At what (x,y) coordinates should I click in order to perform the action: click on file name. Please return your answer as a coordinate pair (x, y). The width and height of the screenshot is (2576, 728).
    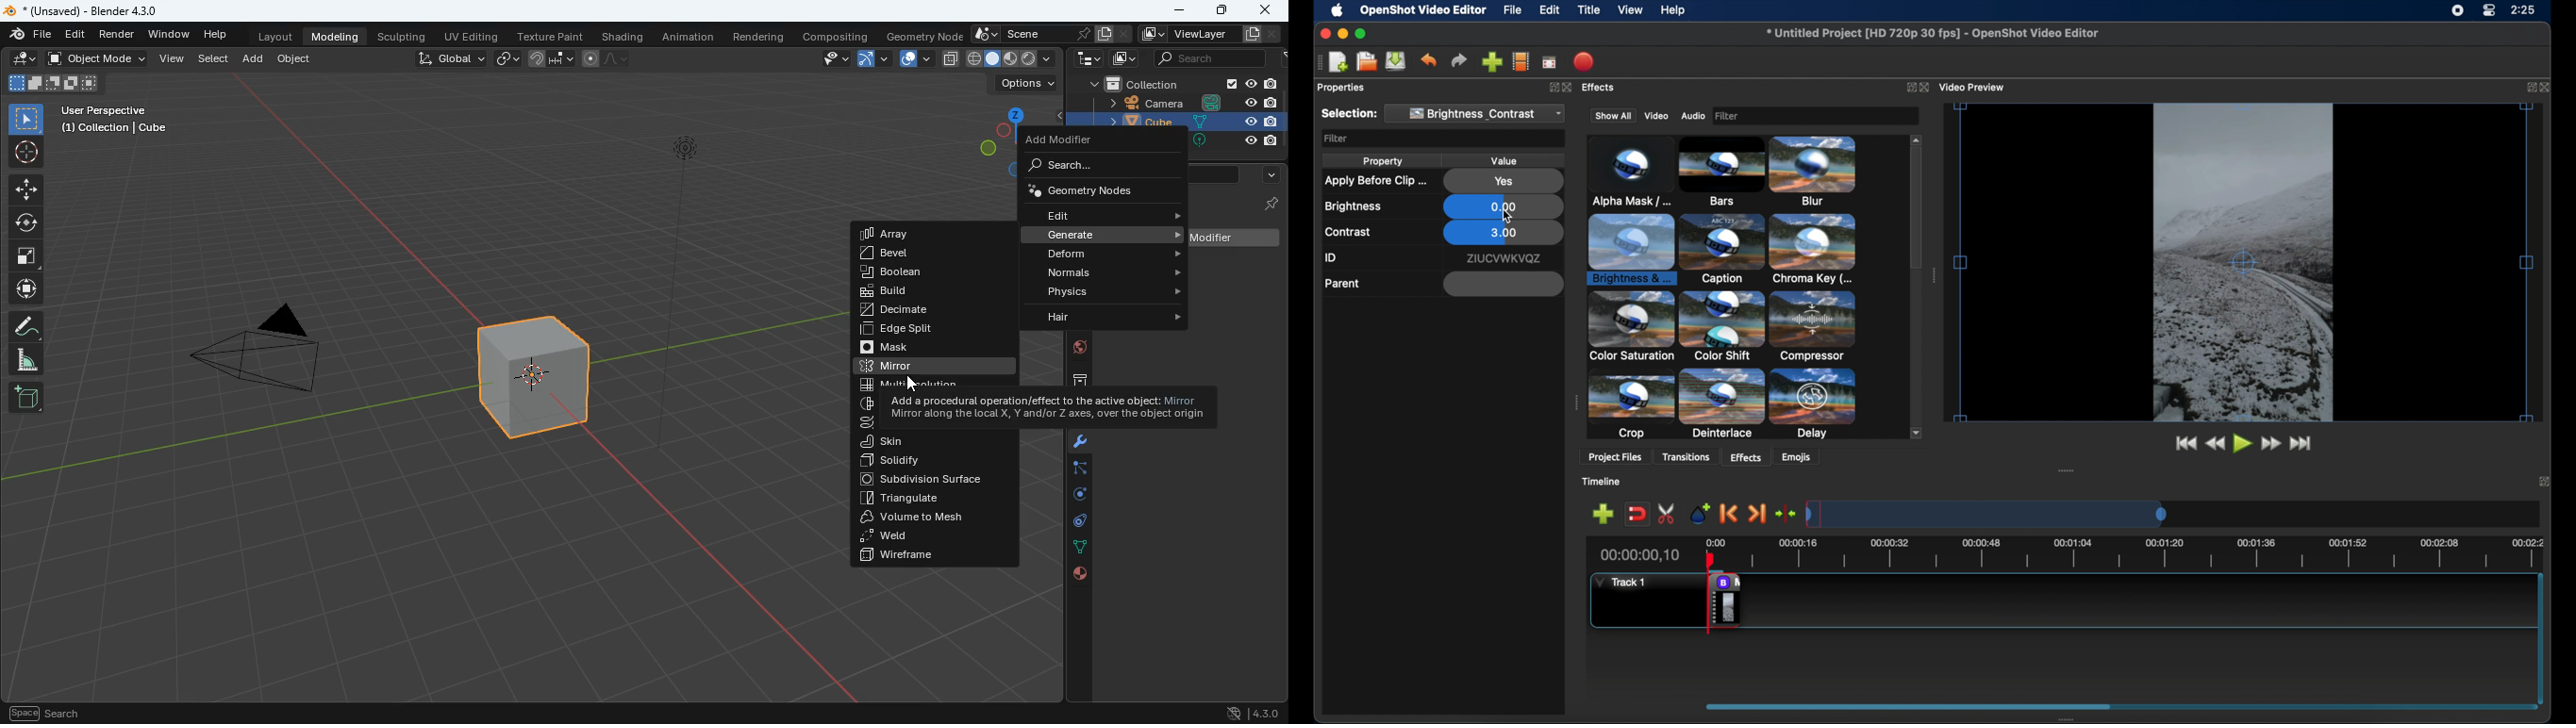
    Looking at the image, I should click on (1932, 34).